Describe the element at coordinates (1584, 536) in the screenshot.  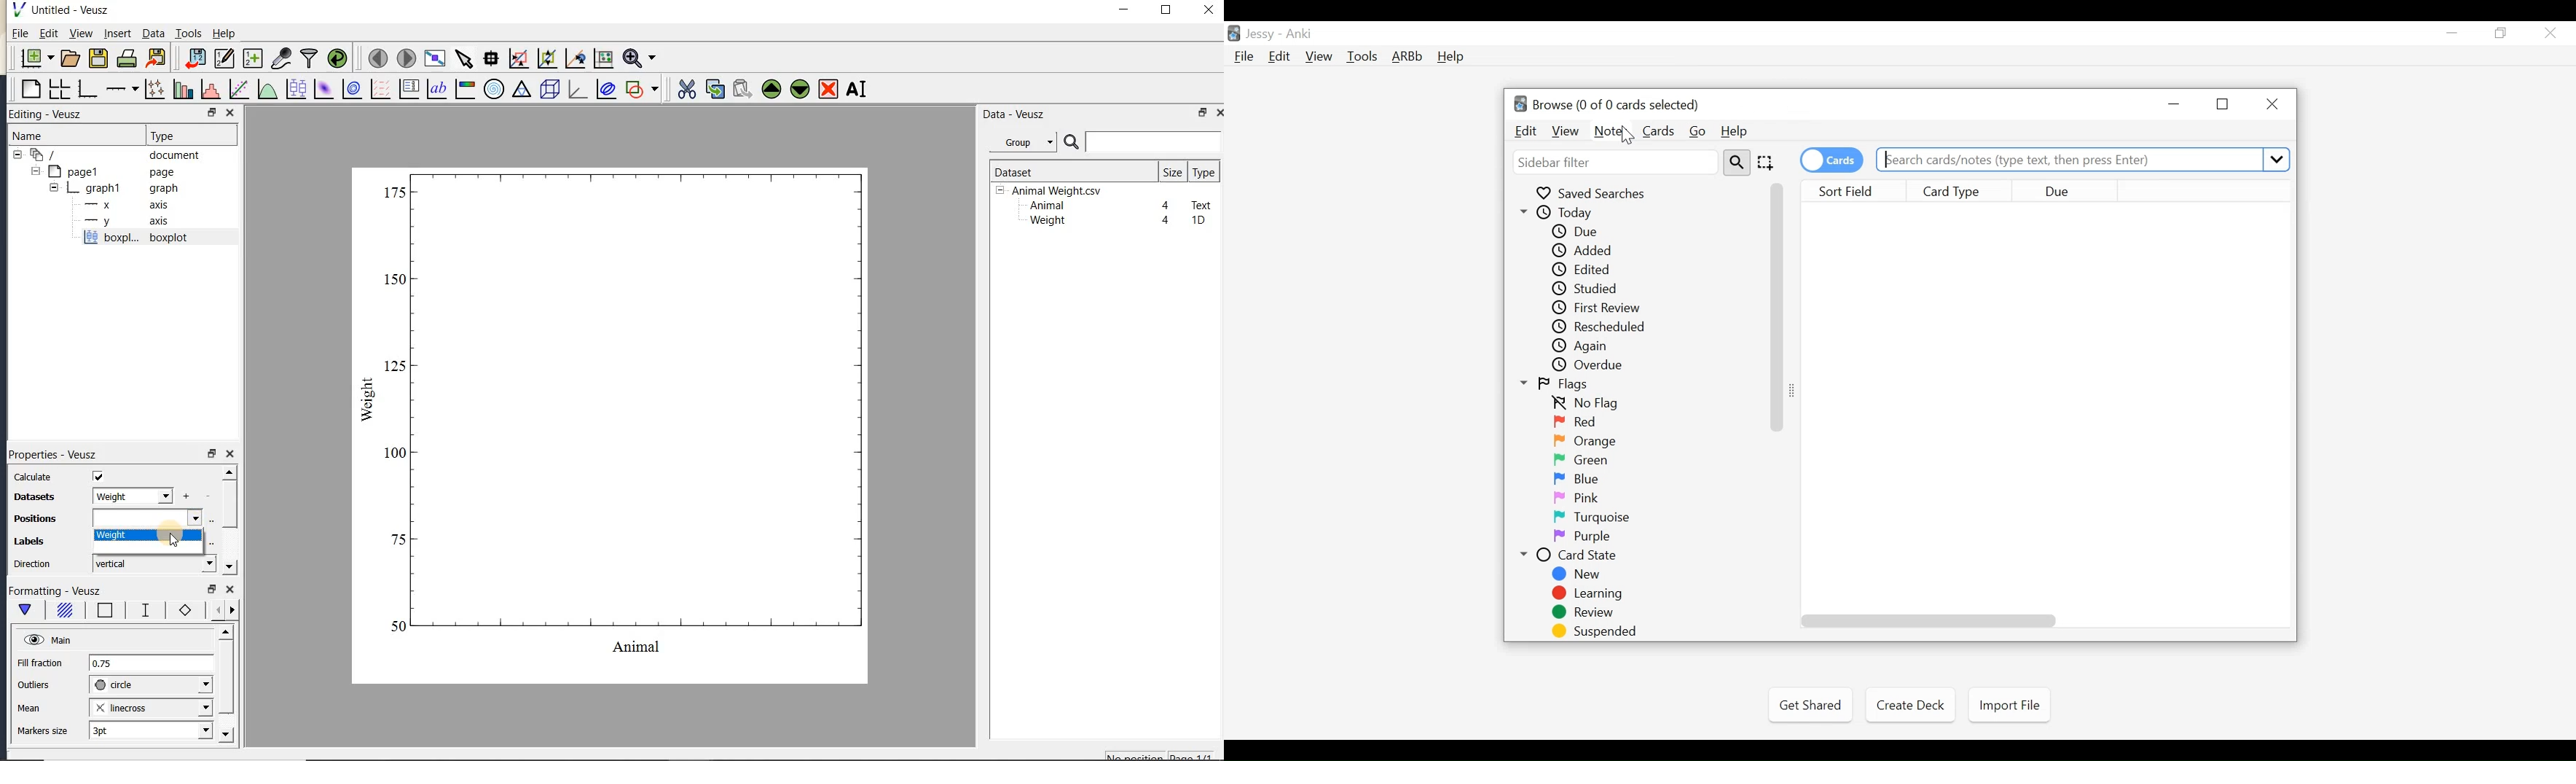
I see `Purple` at that location.